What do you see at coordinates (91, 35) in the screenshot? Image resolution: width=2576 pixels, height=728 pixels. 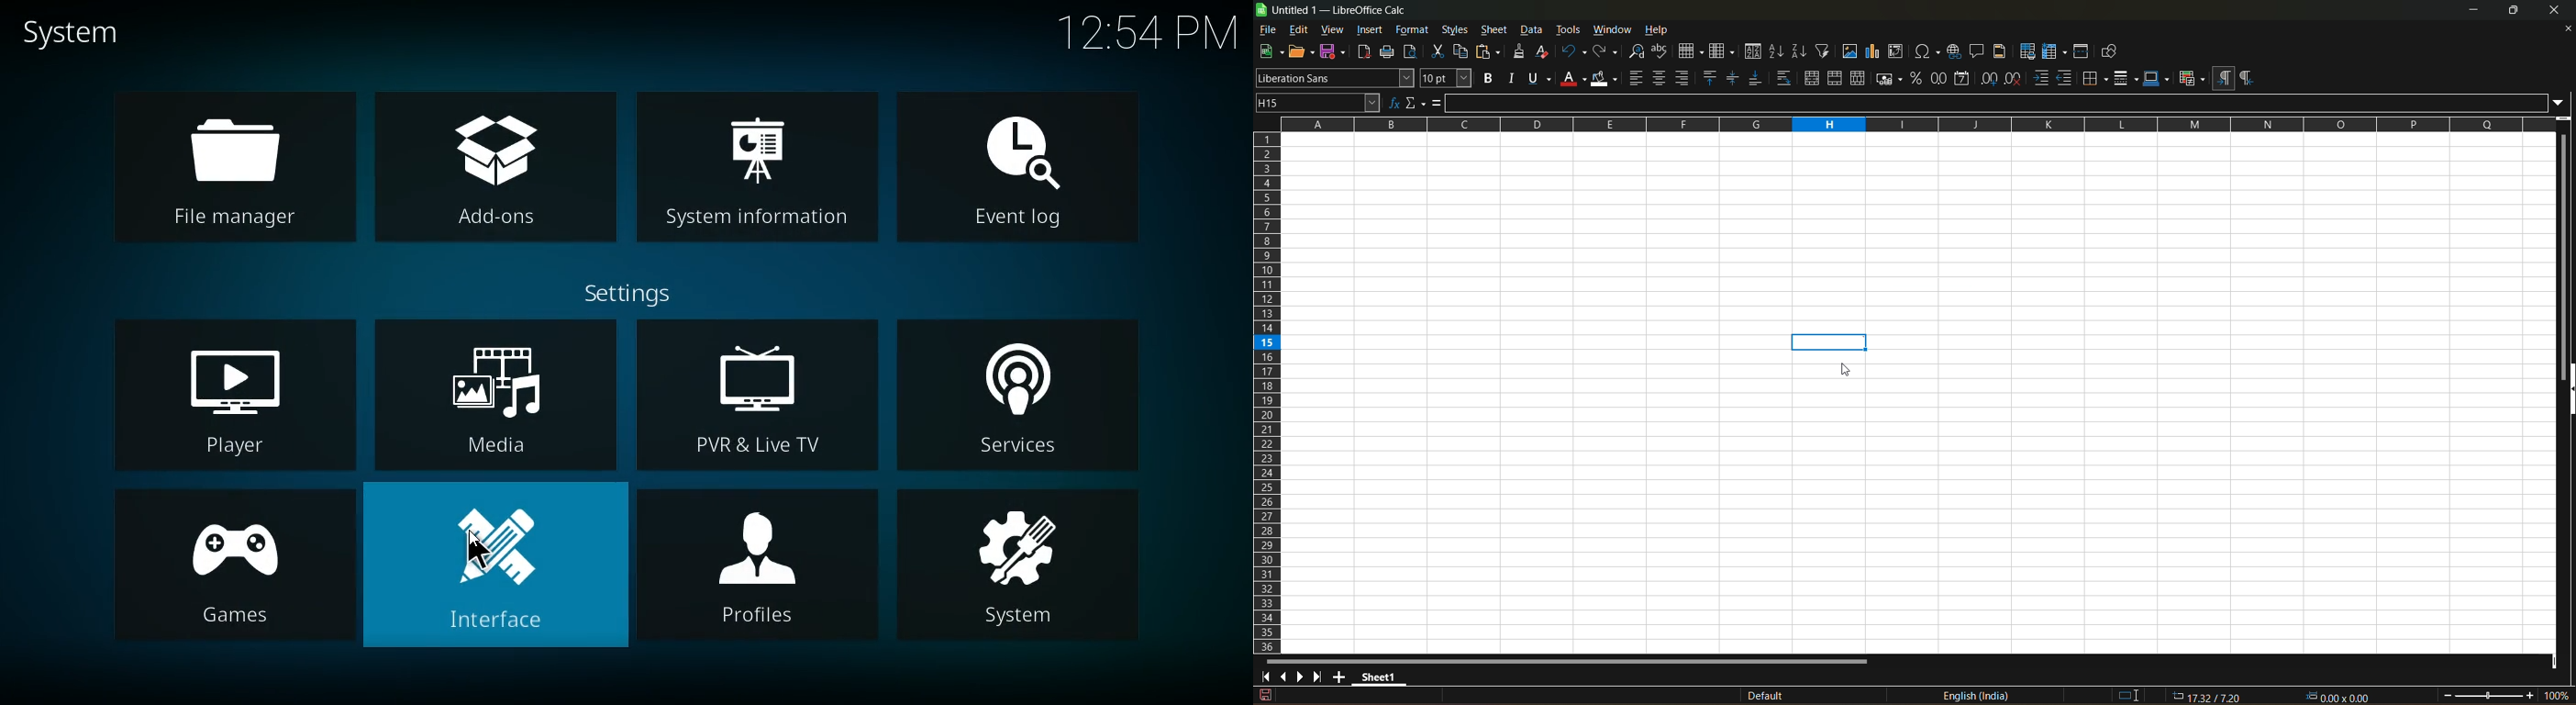 I see `system` at bounding box center [91, 35].